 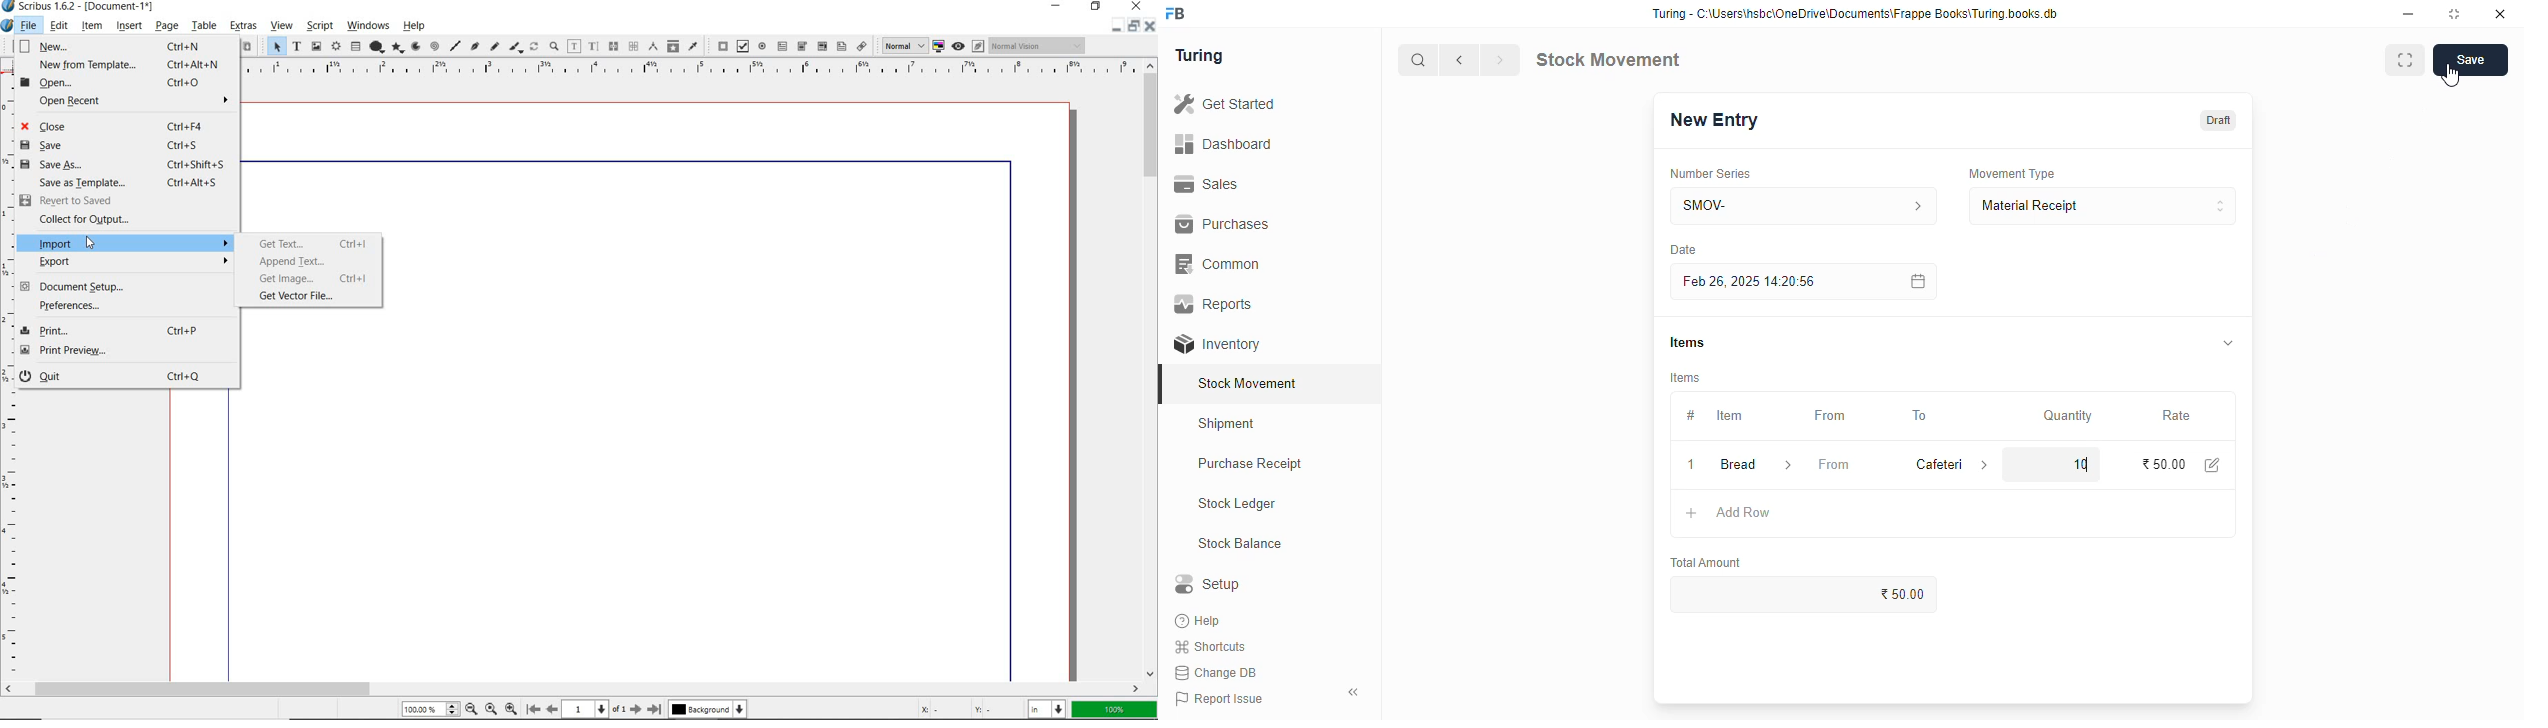 What do you see at coordinates (655, 709) in the screenshot?
I see `Last Page` at bounding box center [655, 709].